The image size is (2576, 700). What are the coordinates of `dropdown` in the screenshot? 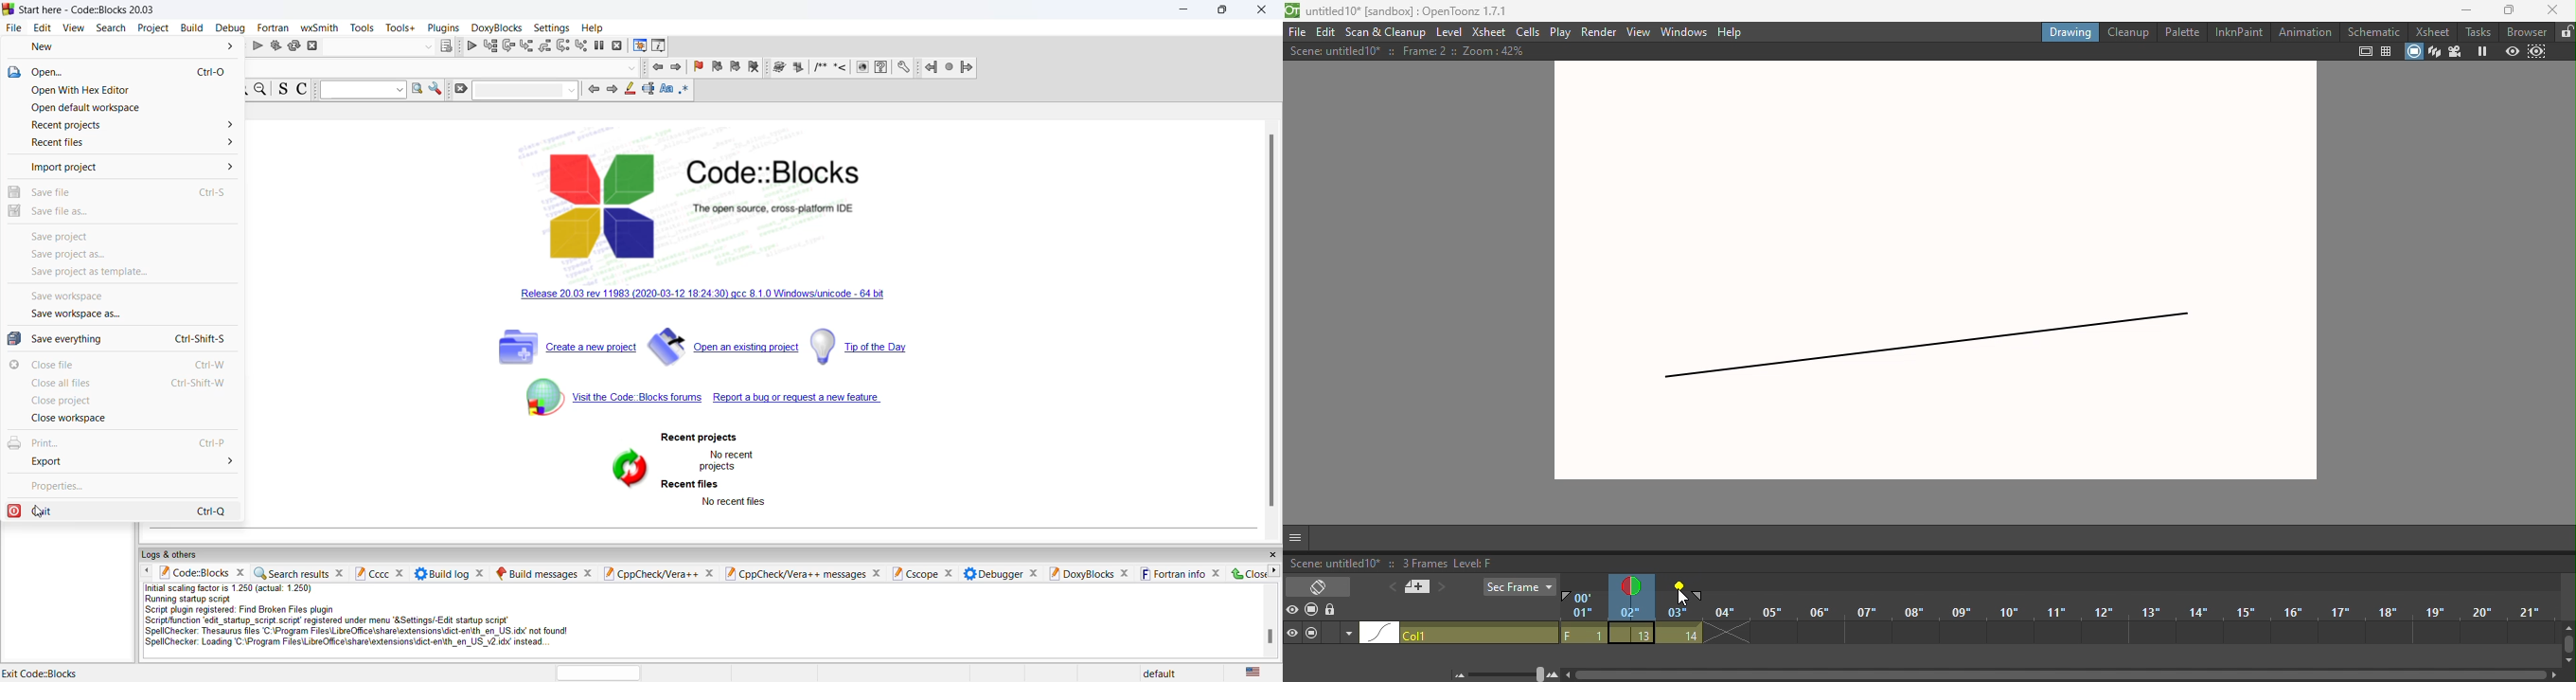 It's located at (364, 90).